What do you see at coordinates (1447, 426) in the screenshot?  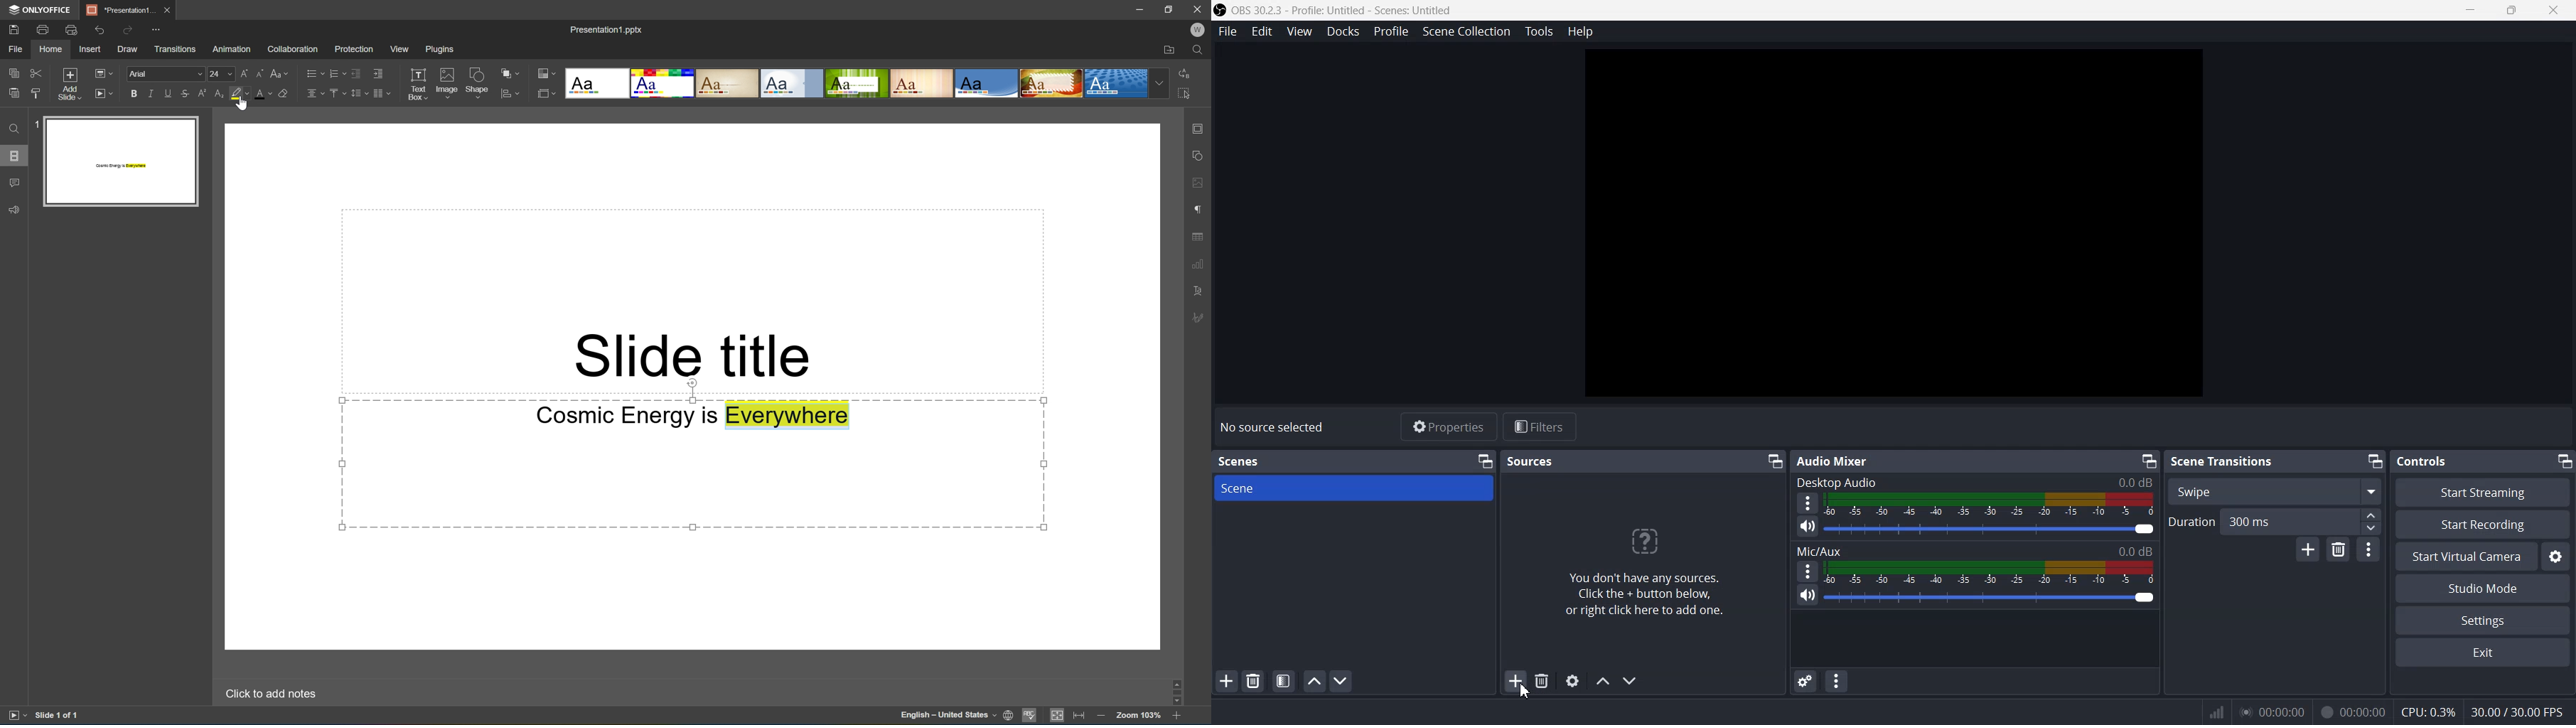 I see `Properties` at bounding box center [1447, 426].